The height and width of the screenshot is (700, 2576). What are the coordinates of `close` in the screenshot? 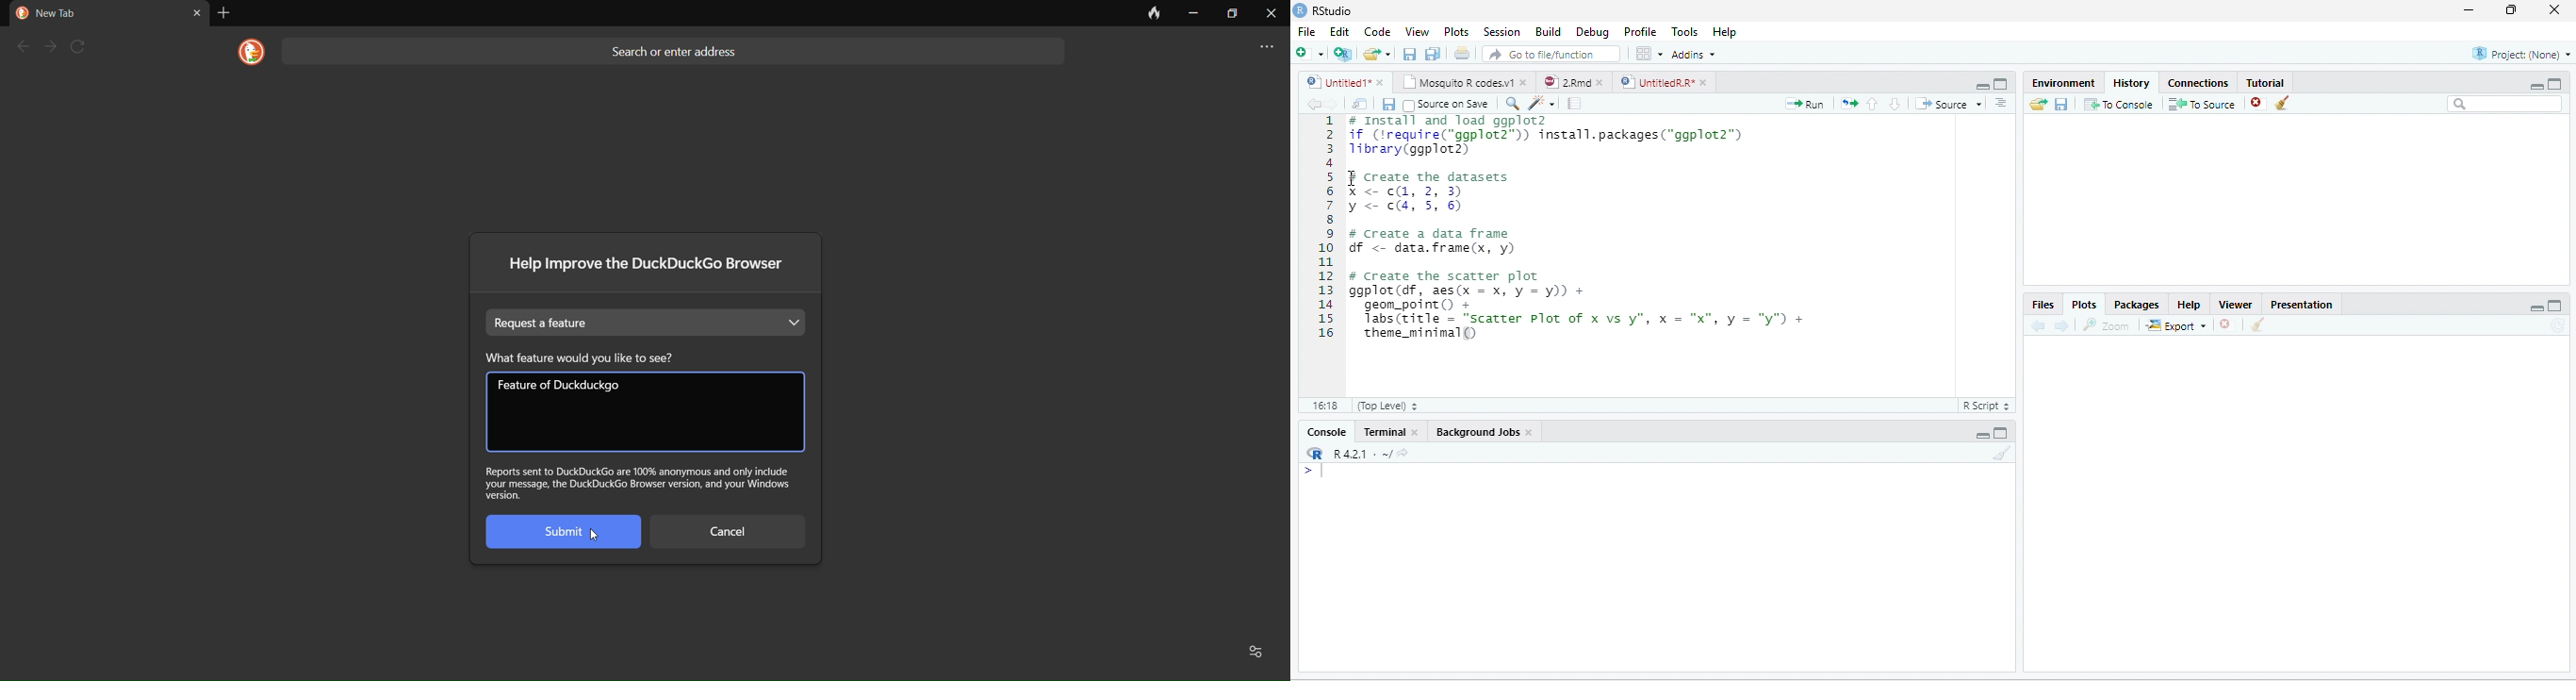 It's located at (1530, 433).